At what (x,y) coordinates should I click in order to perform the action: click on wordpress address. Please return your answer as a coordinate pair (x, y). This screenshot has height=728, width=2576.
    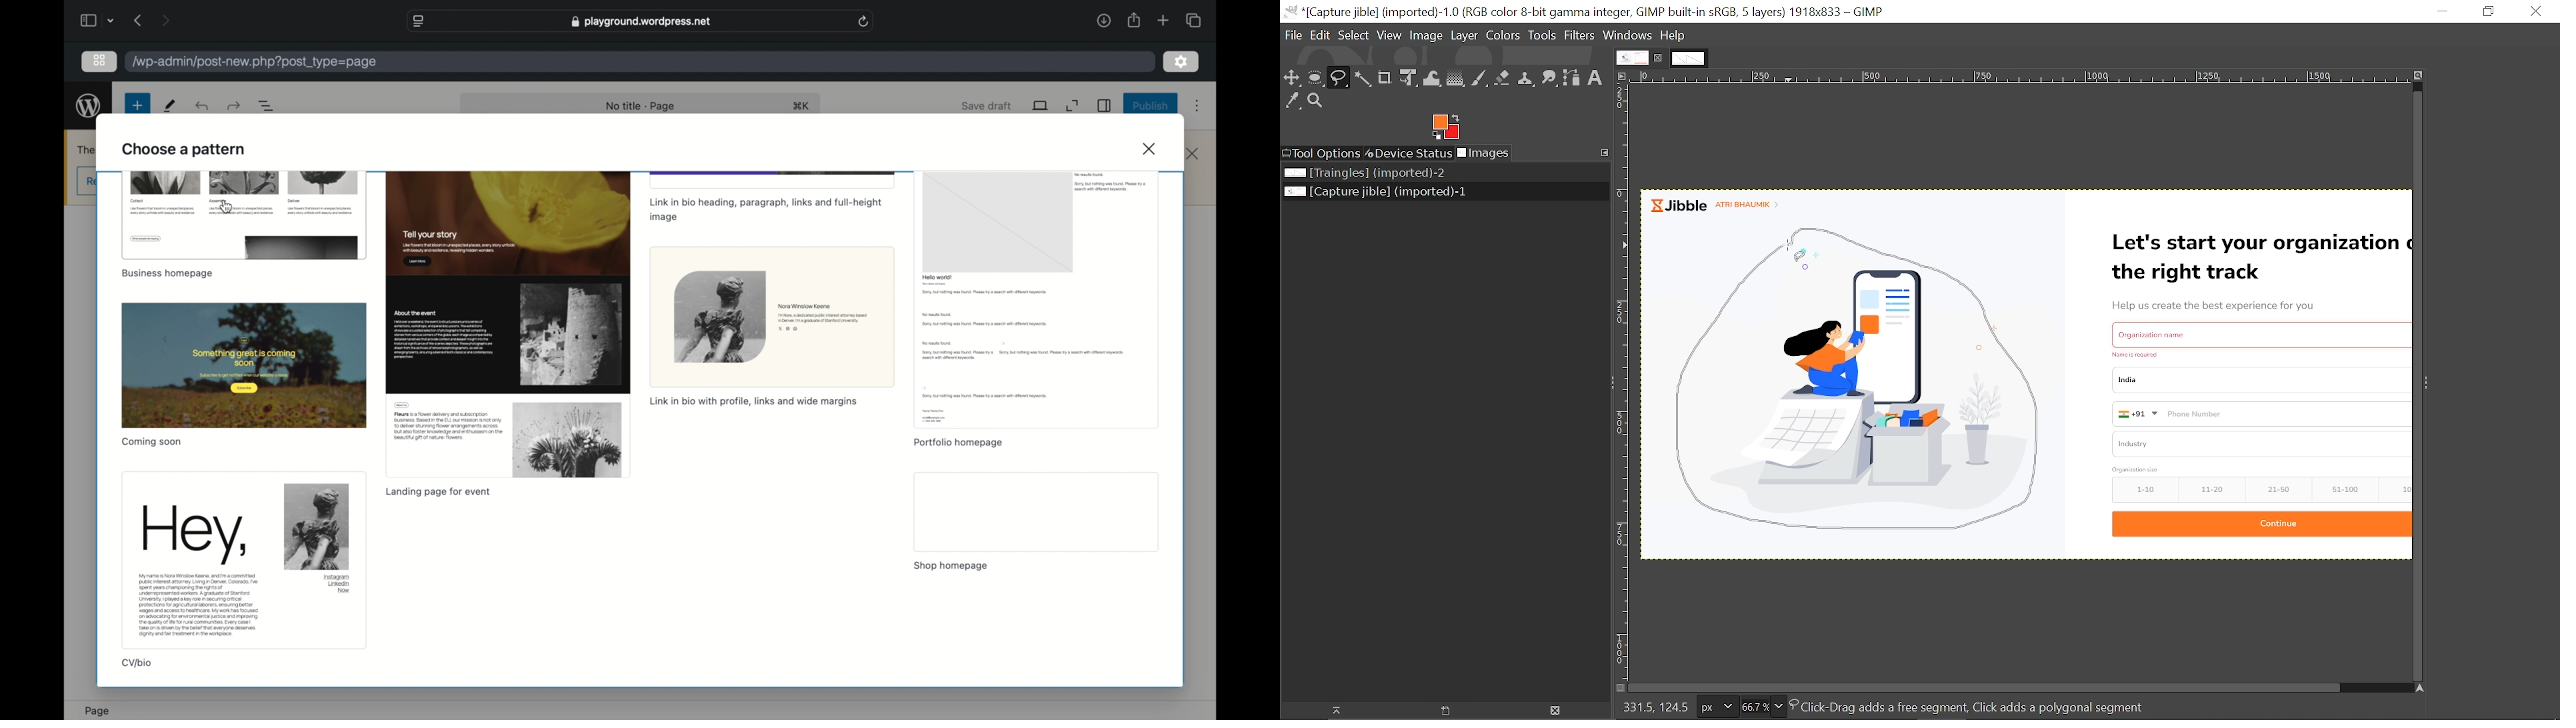
    Looking at the image, I should click on (255, 63).